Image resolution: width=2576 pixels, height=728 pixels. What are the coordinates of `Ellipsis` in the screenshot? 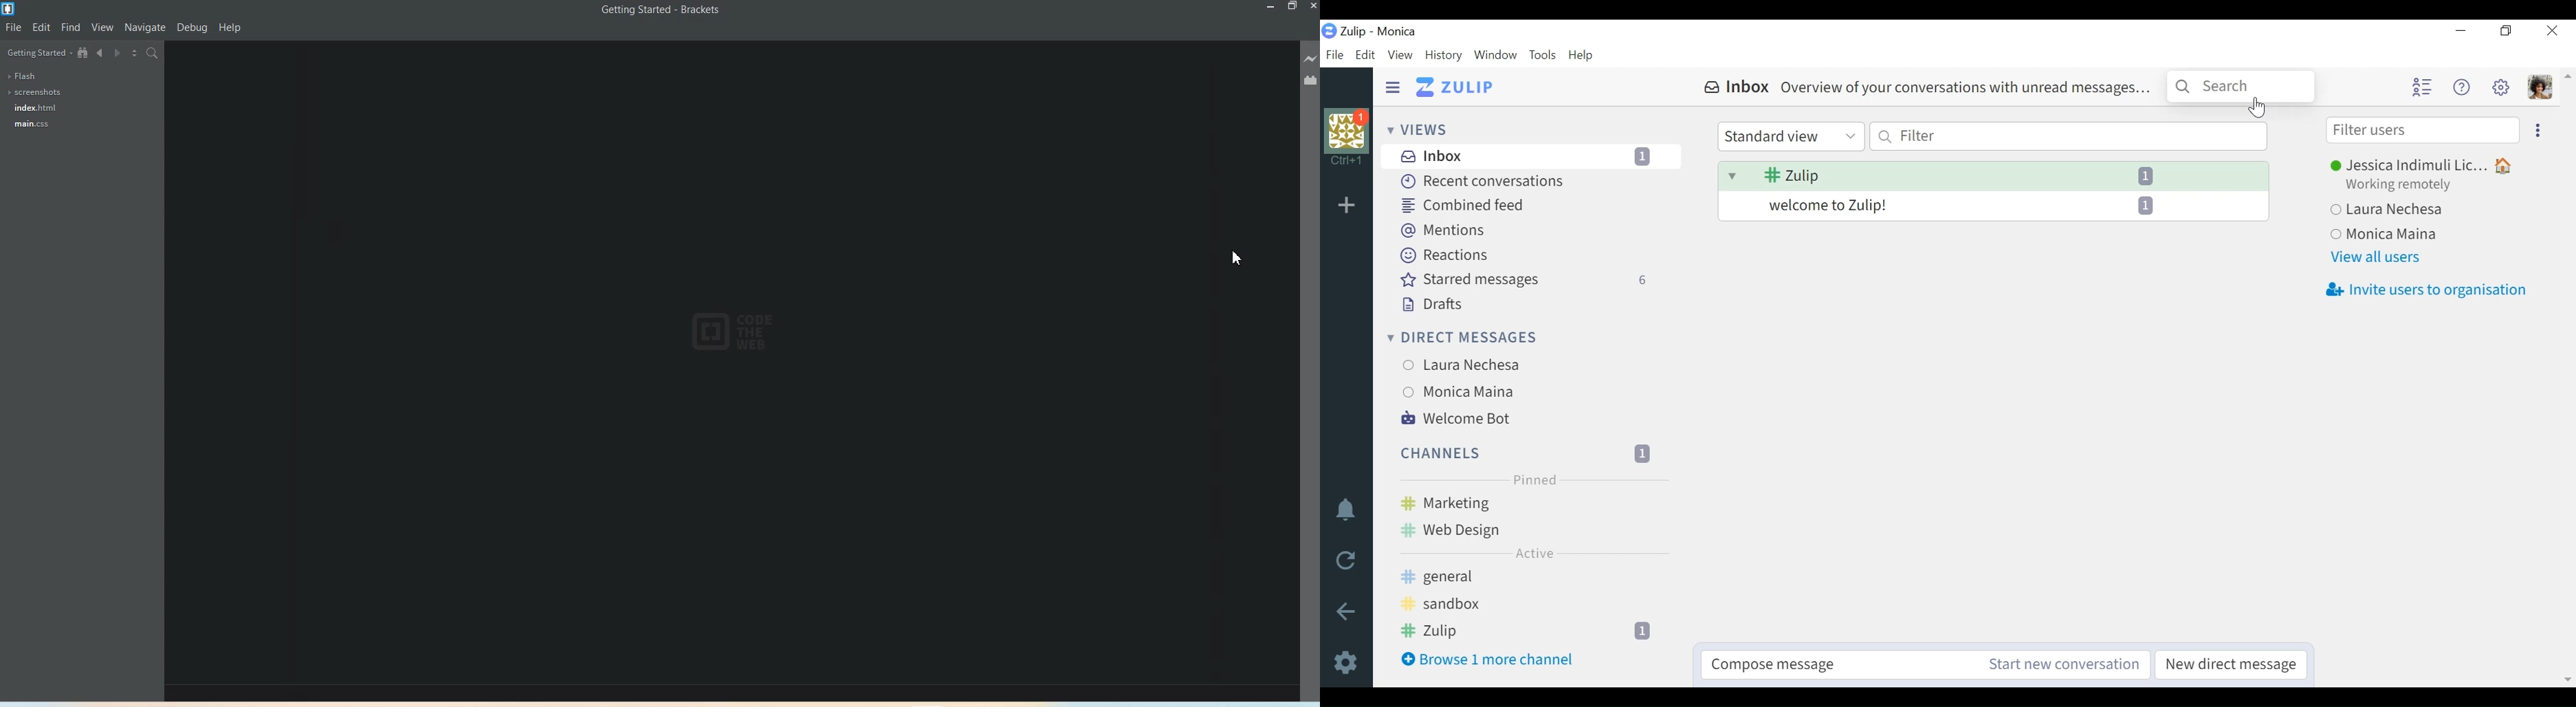 It's located at (2538, 132).